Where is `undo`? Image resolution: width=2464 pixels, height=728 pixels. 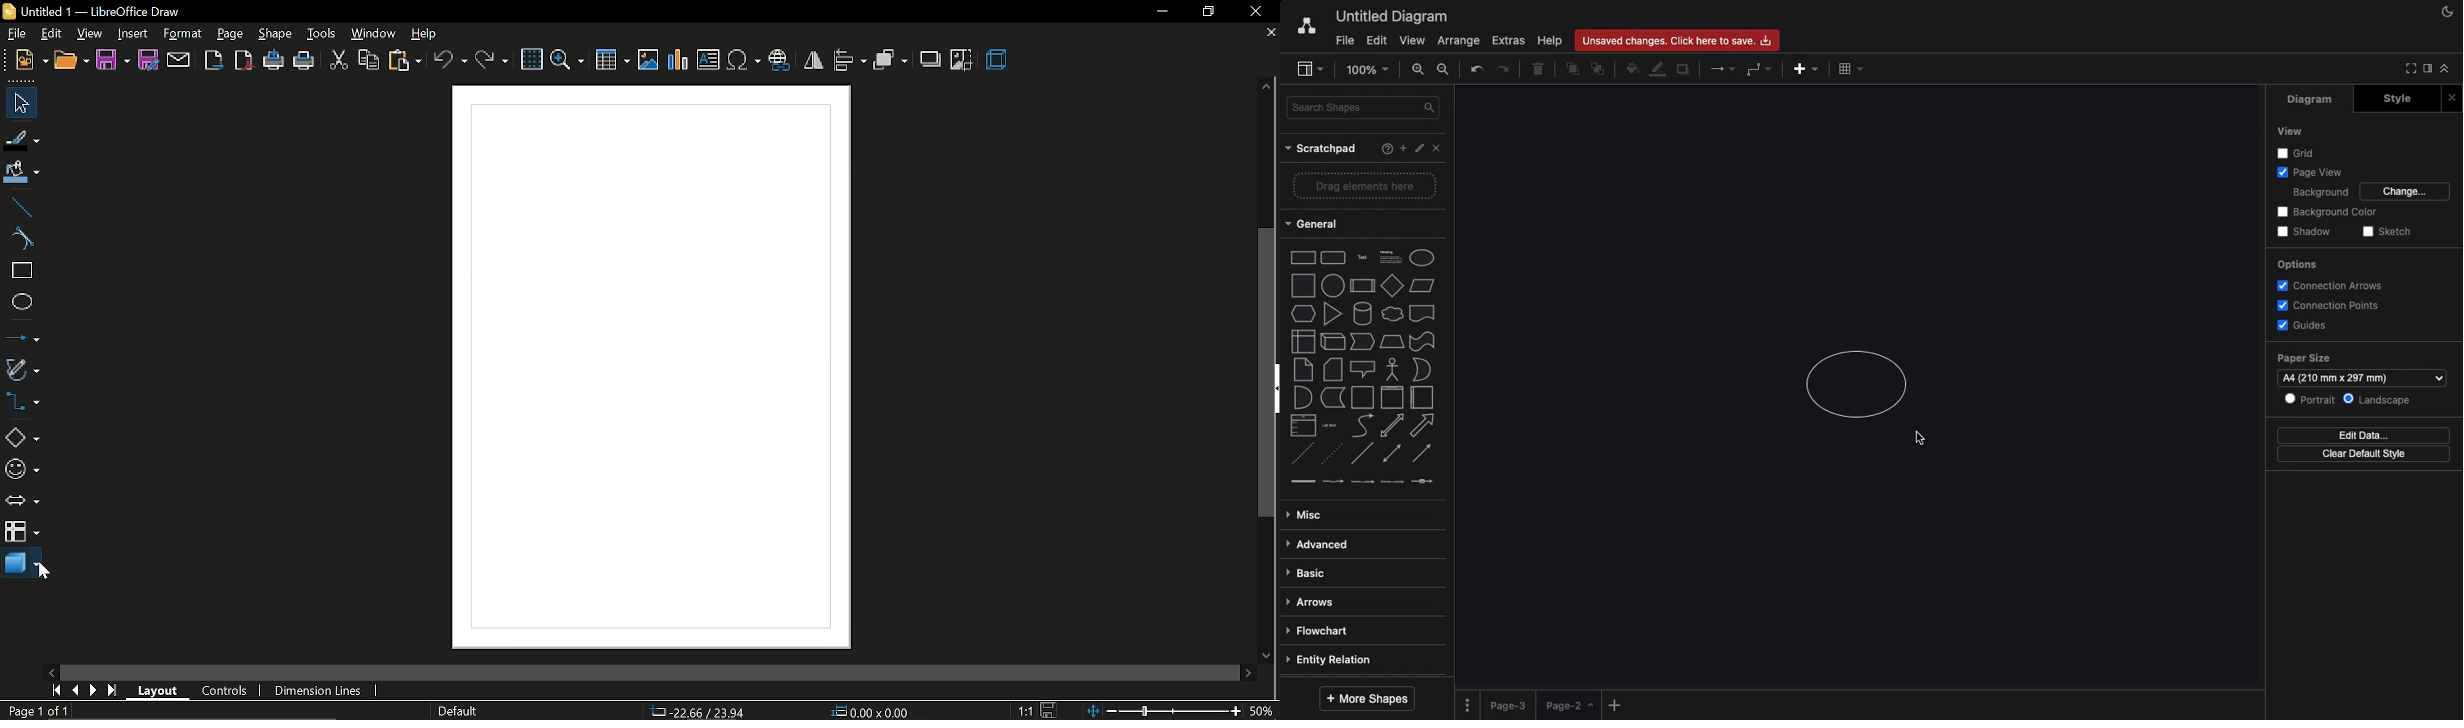
undo is located at coordinates (450, 59).